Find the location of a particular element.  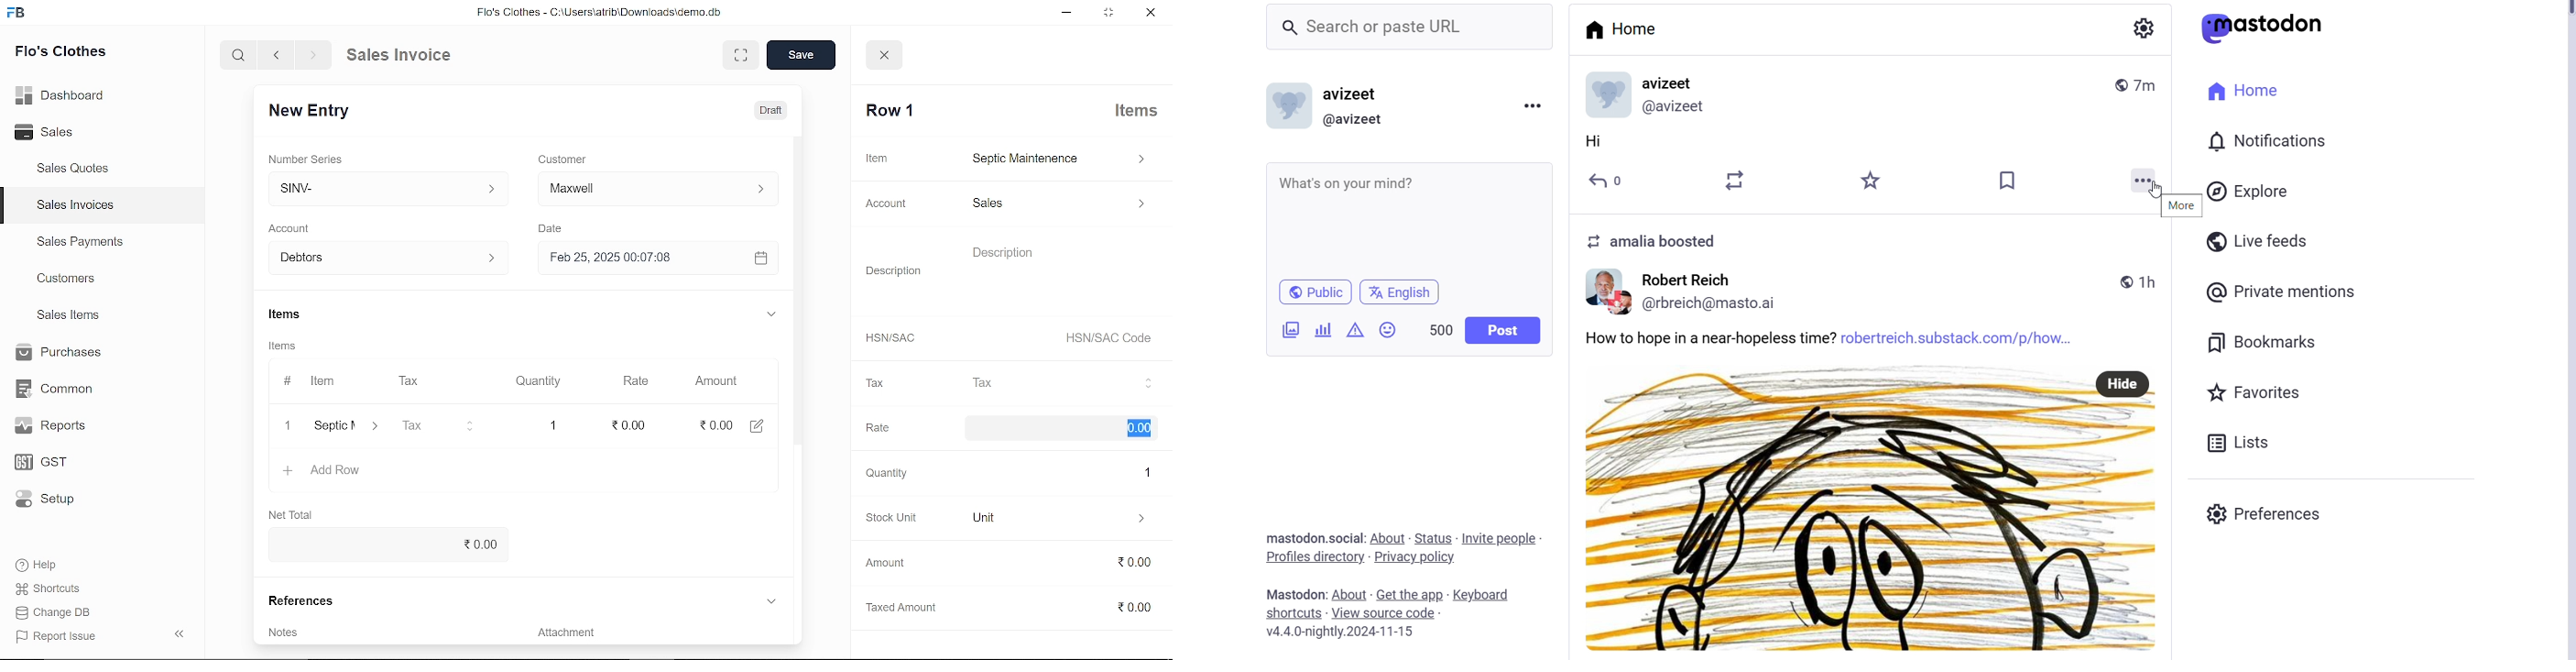

minimize is located at coordinates (1063, 13).